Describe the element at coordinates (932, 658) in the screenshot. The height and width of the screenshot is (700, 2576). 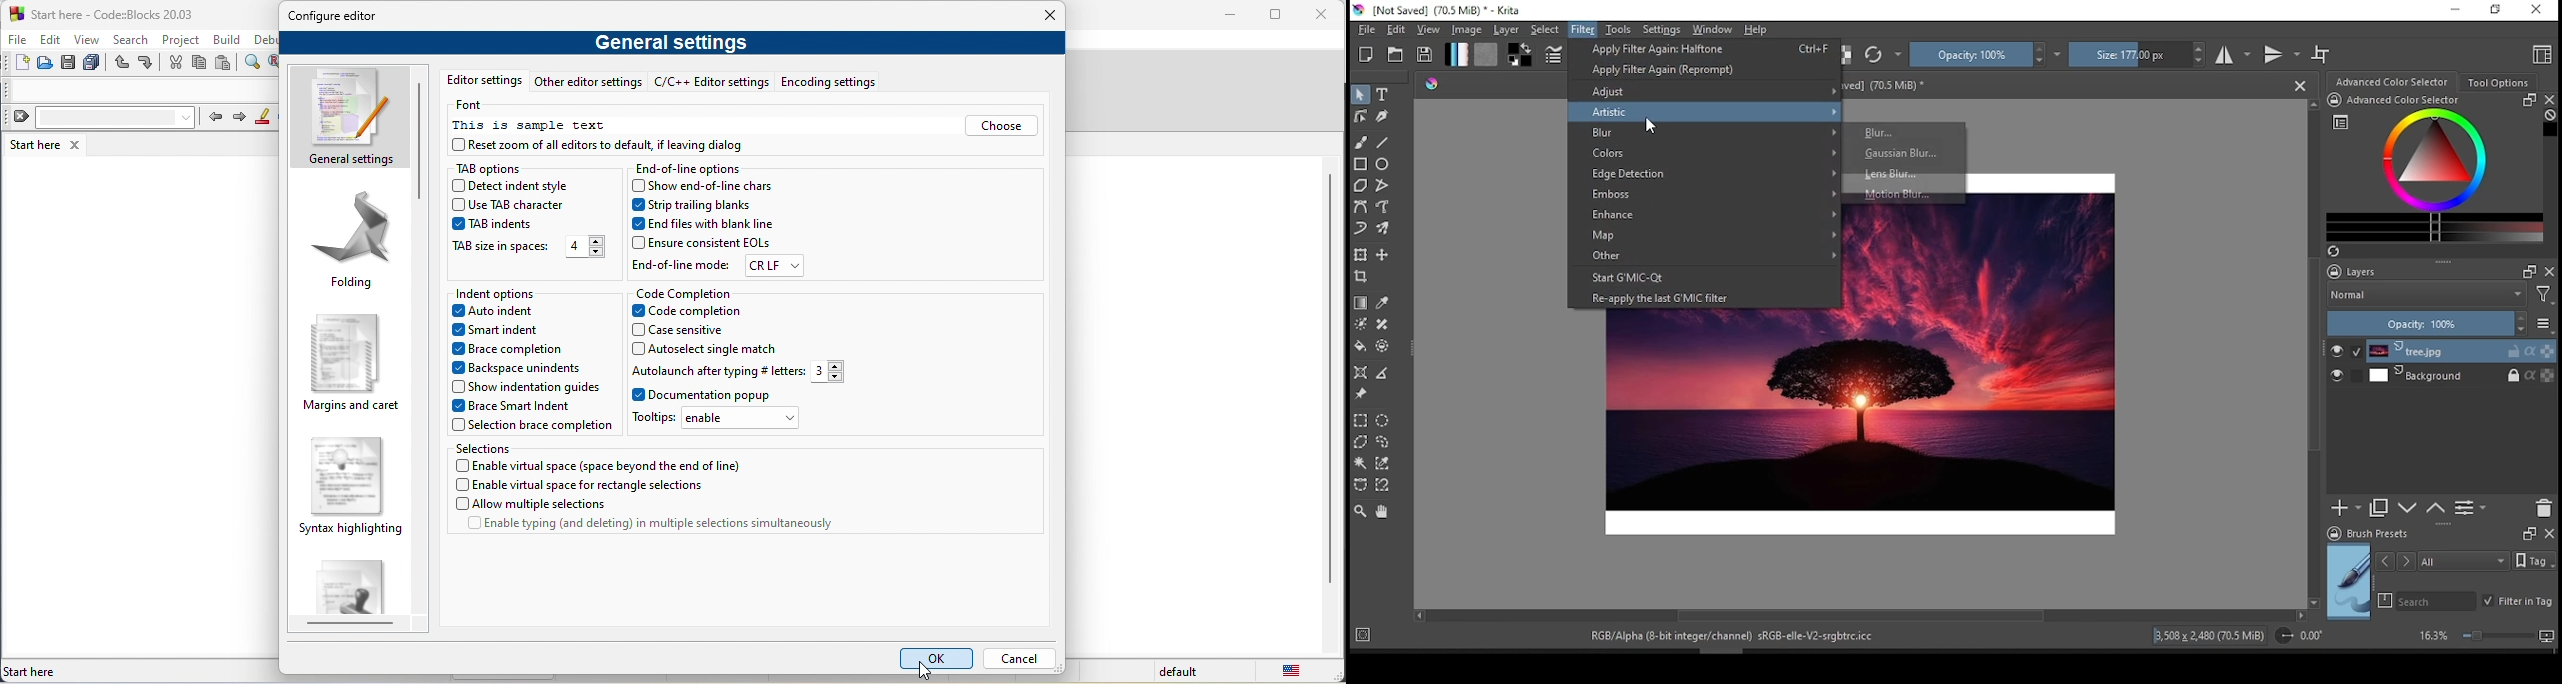
I see `select ok` at that location.